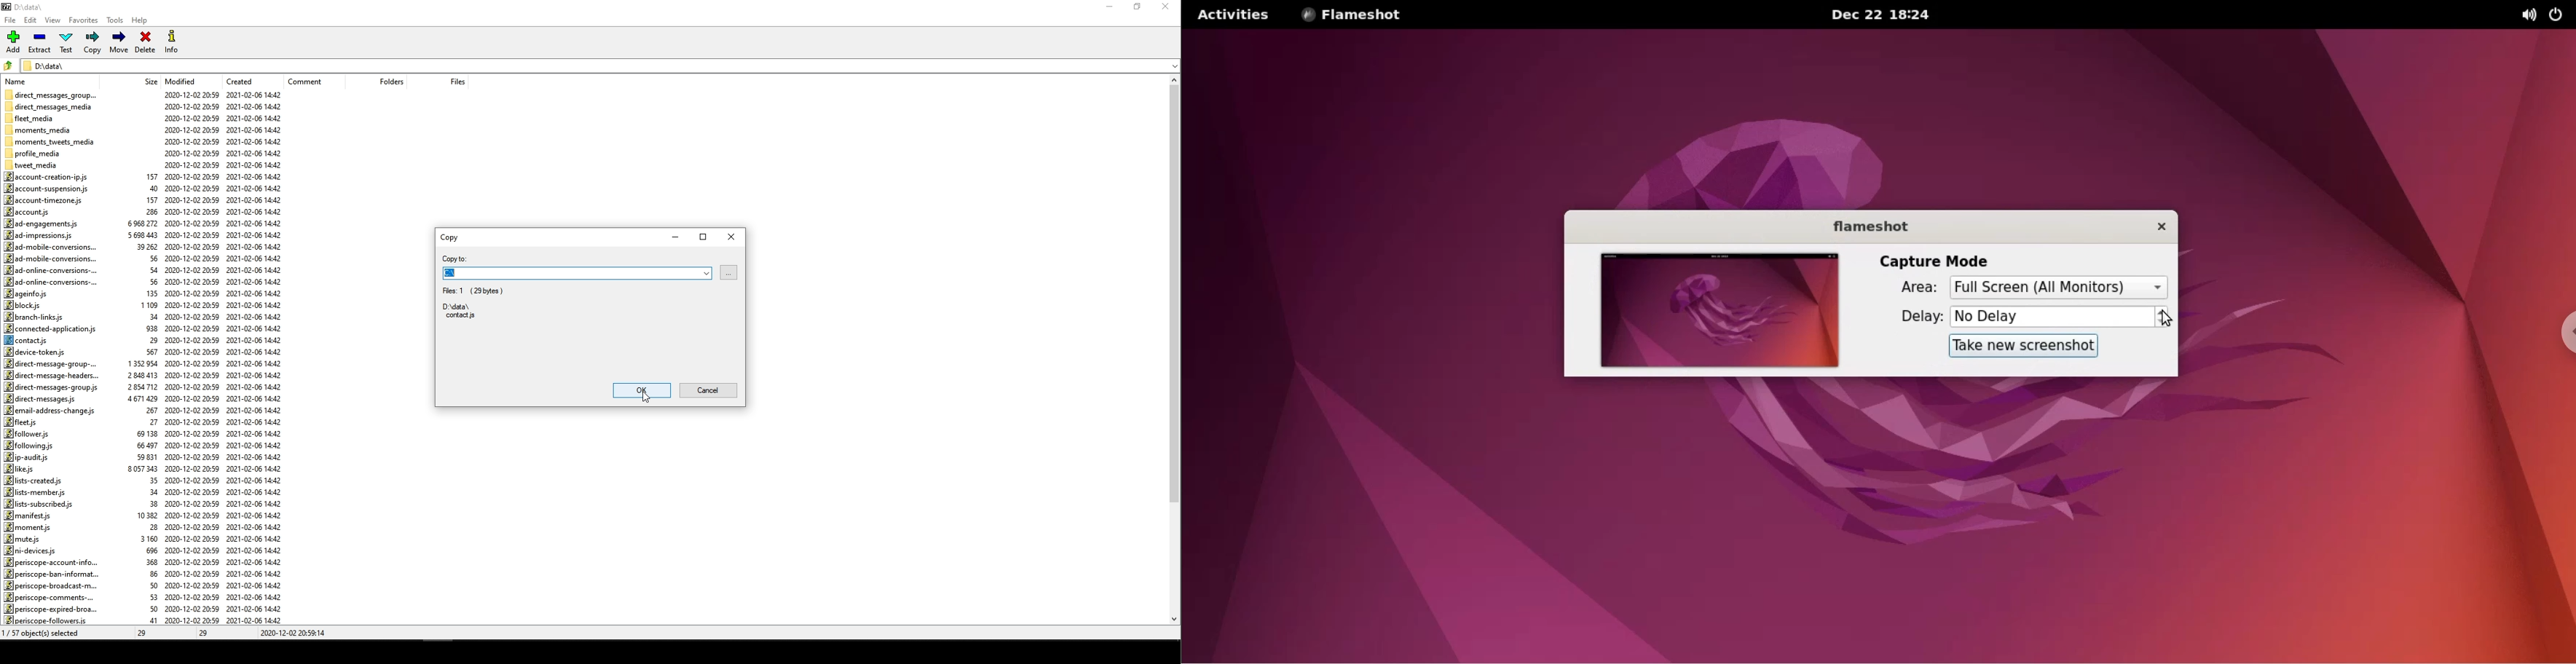 This screenshot has height=672, width=2576. Describe the element at coordinates (9, 64) in the screenshot. I see `folder` at that location.